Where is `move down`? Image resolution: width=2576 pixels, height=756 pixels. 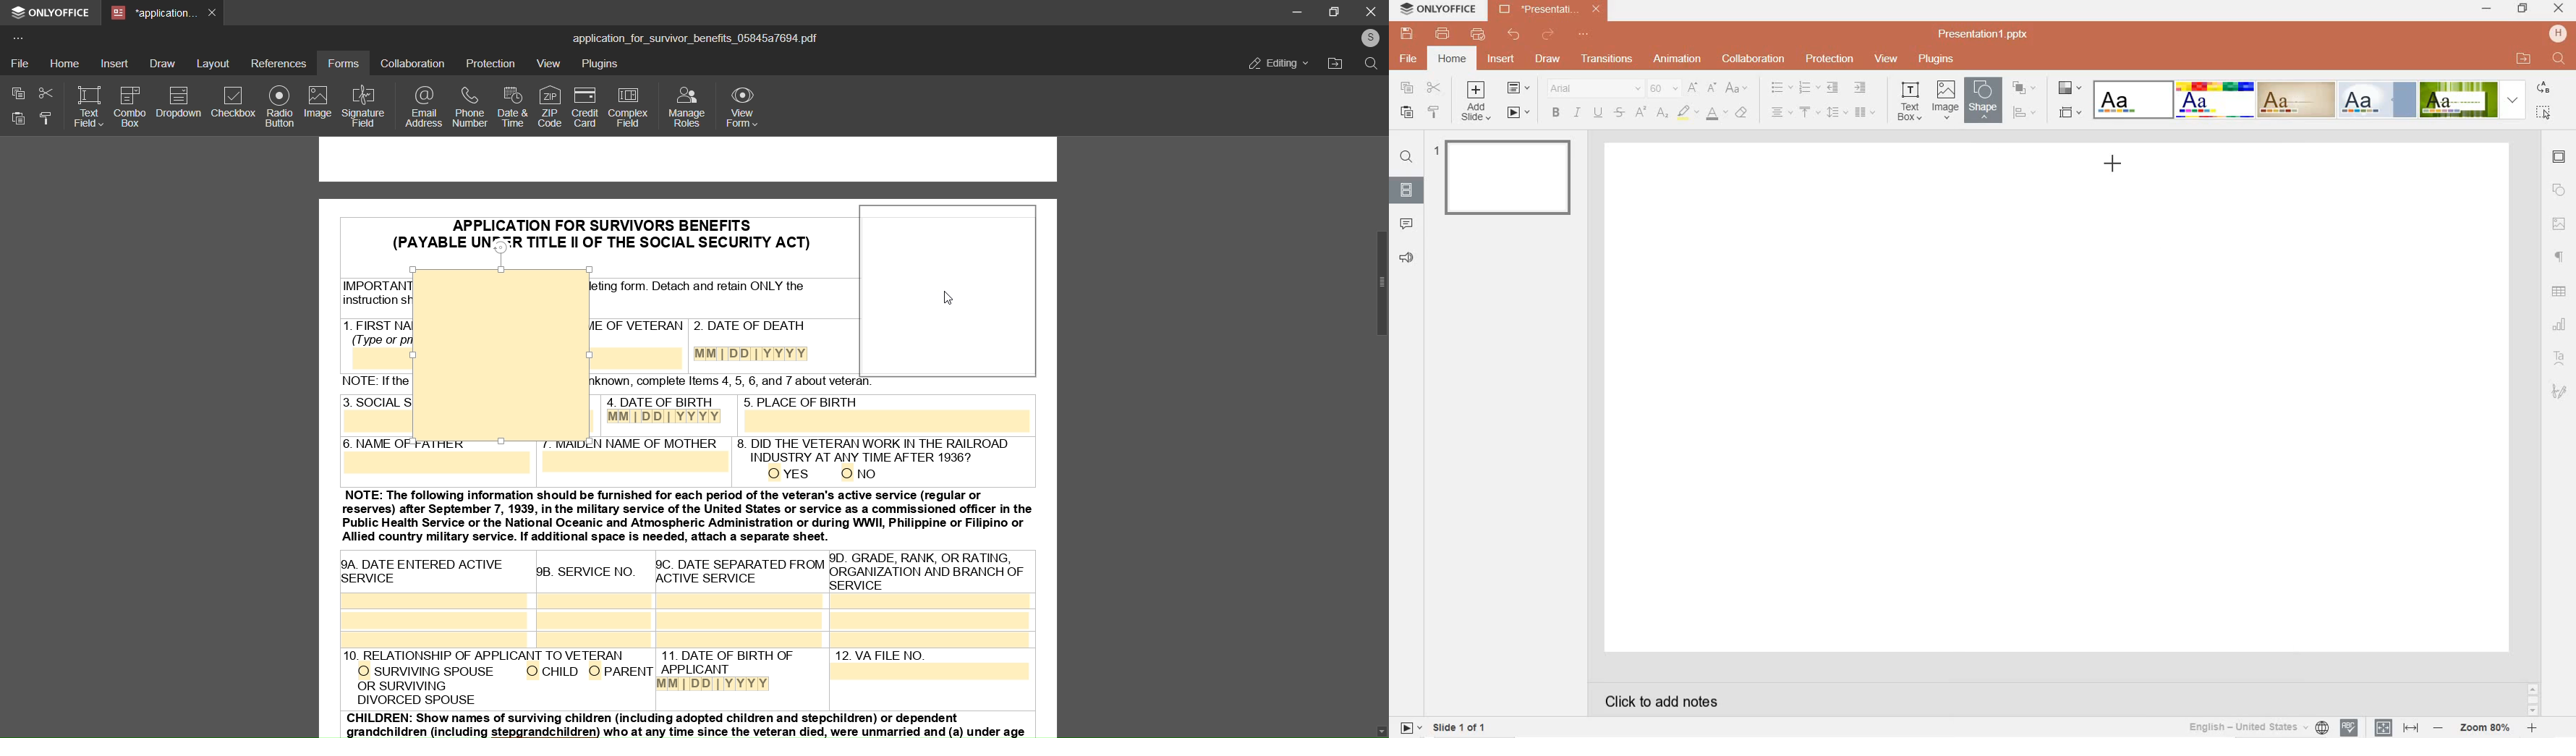
move down is located at coordinates (1372, 726).